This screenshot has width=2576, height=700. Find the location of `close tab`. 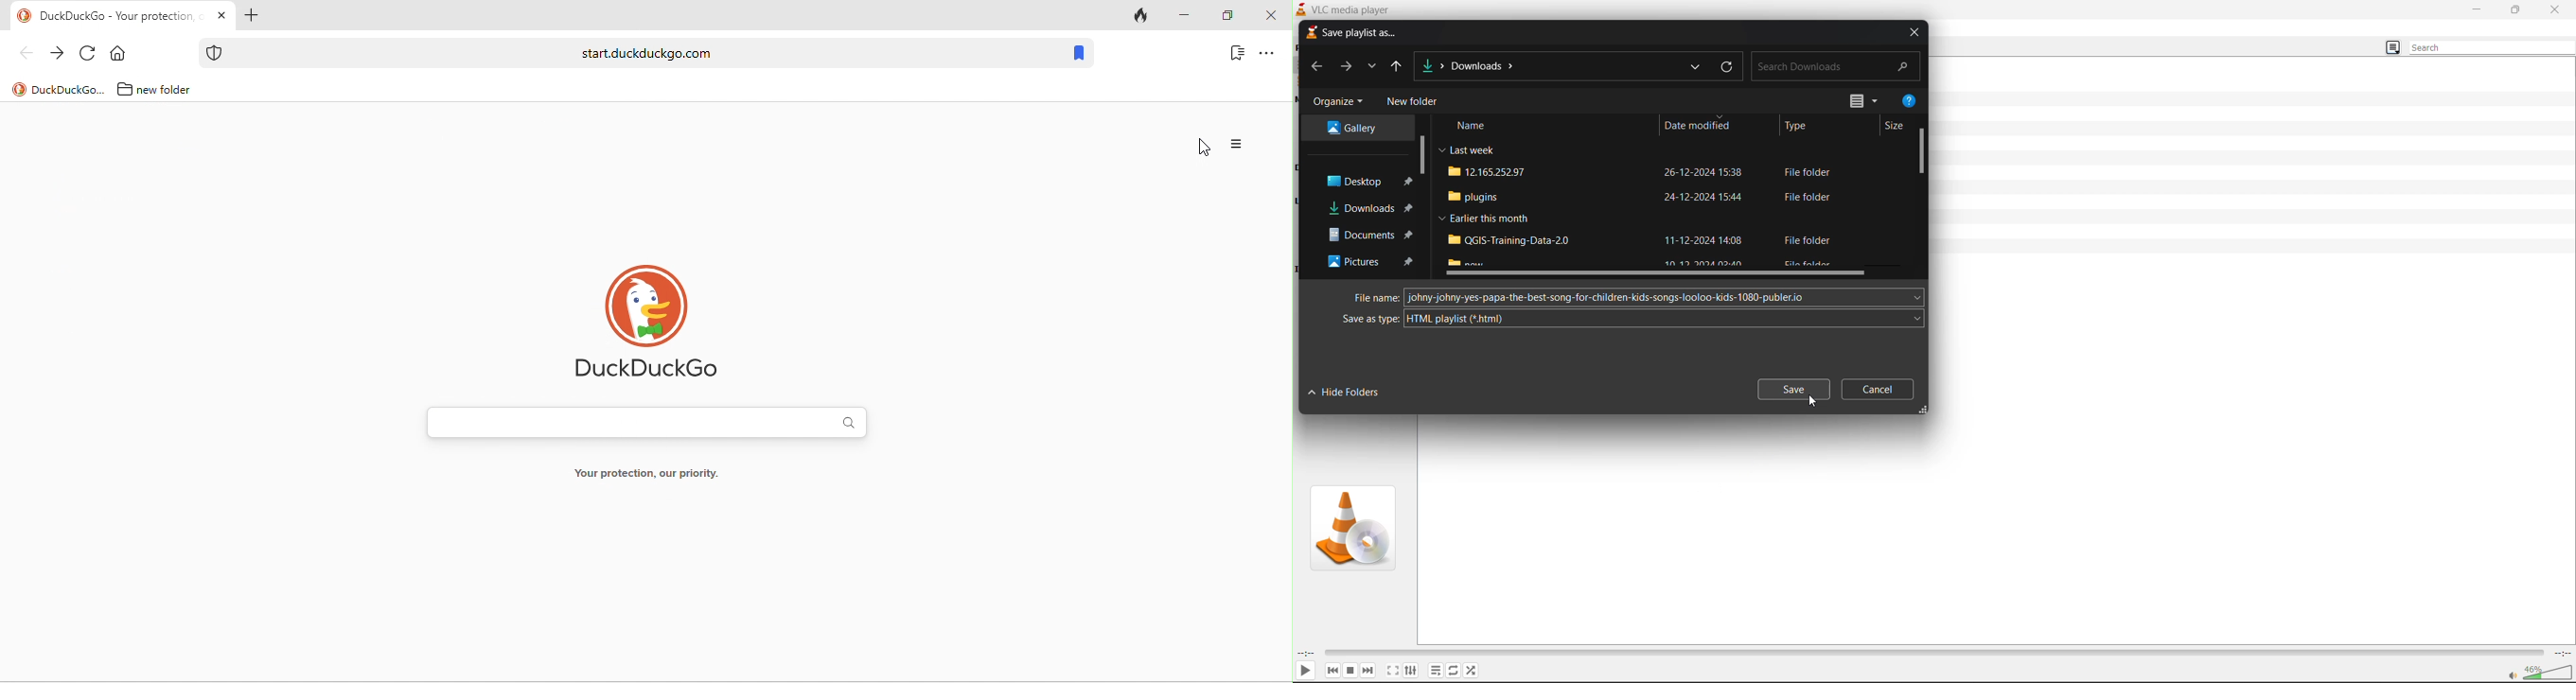

close tab is located at coordinates (221, 16).